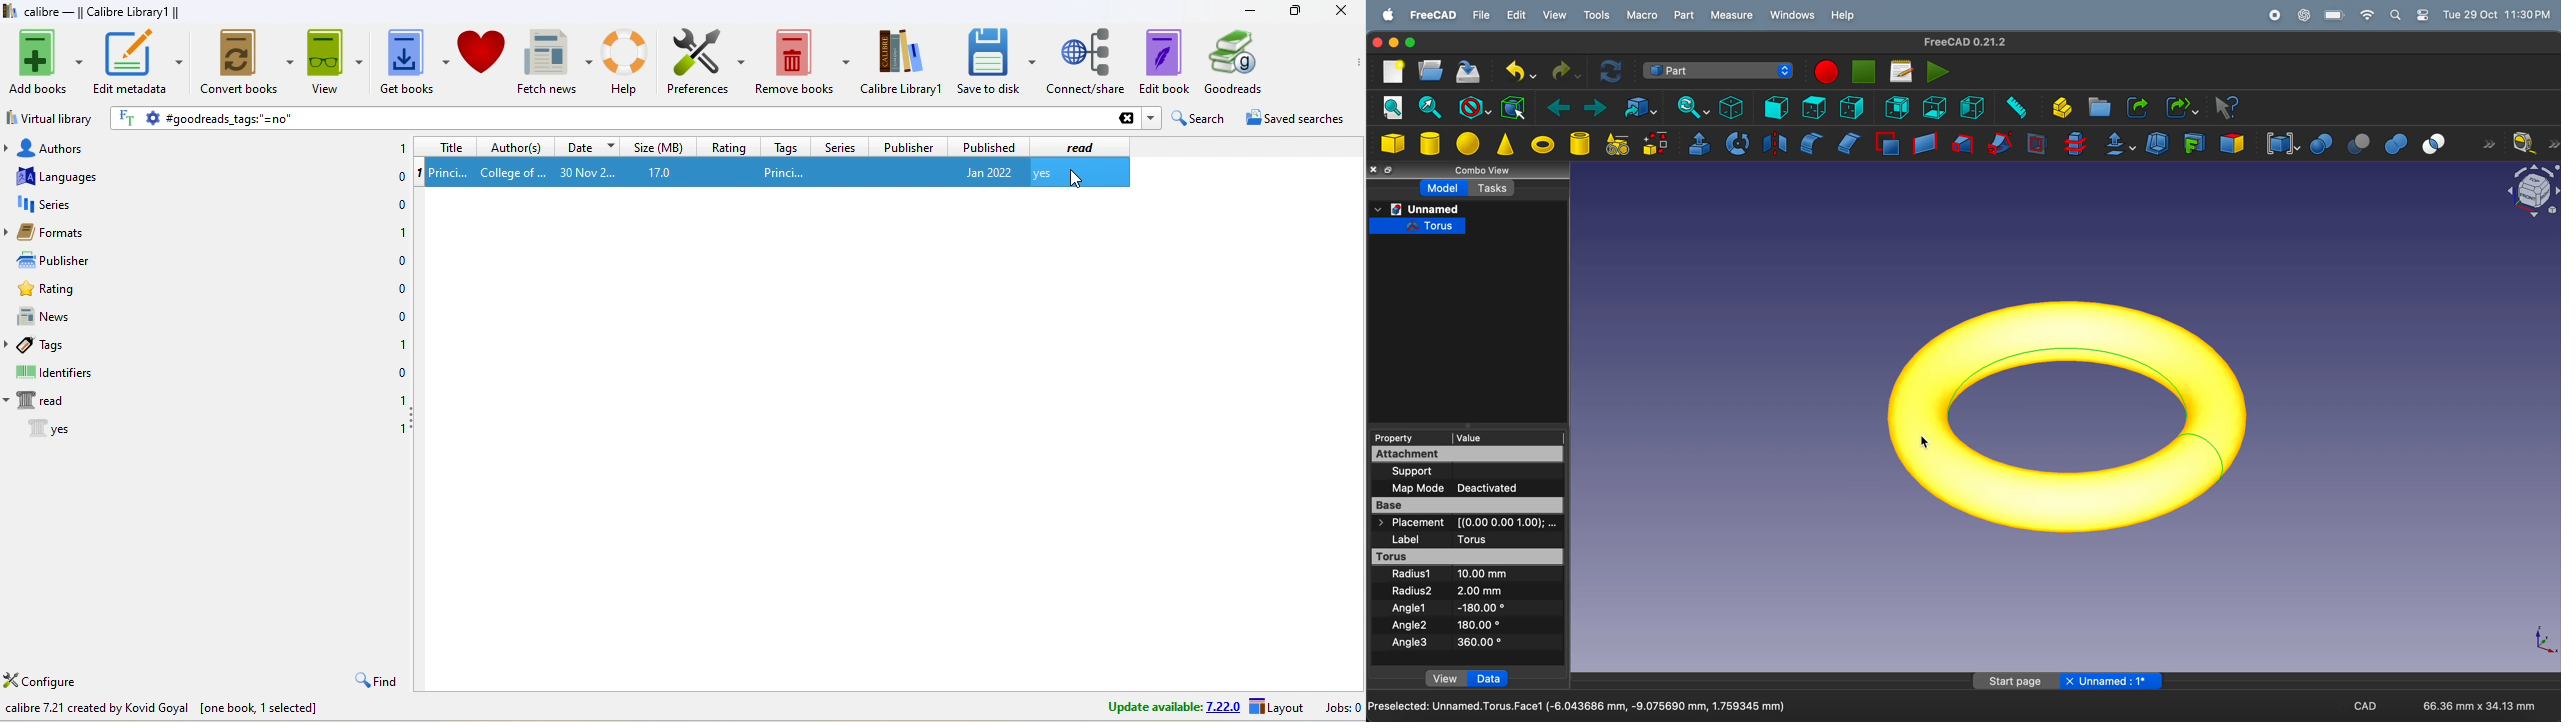  I want to click on 30 nov 2, so click(587, 172).